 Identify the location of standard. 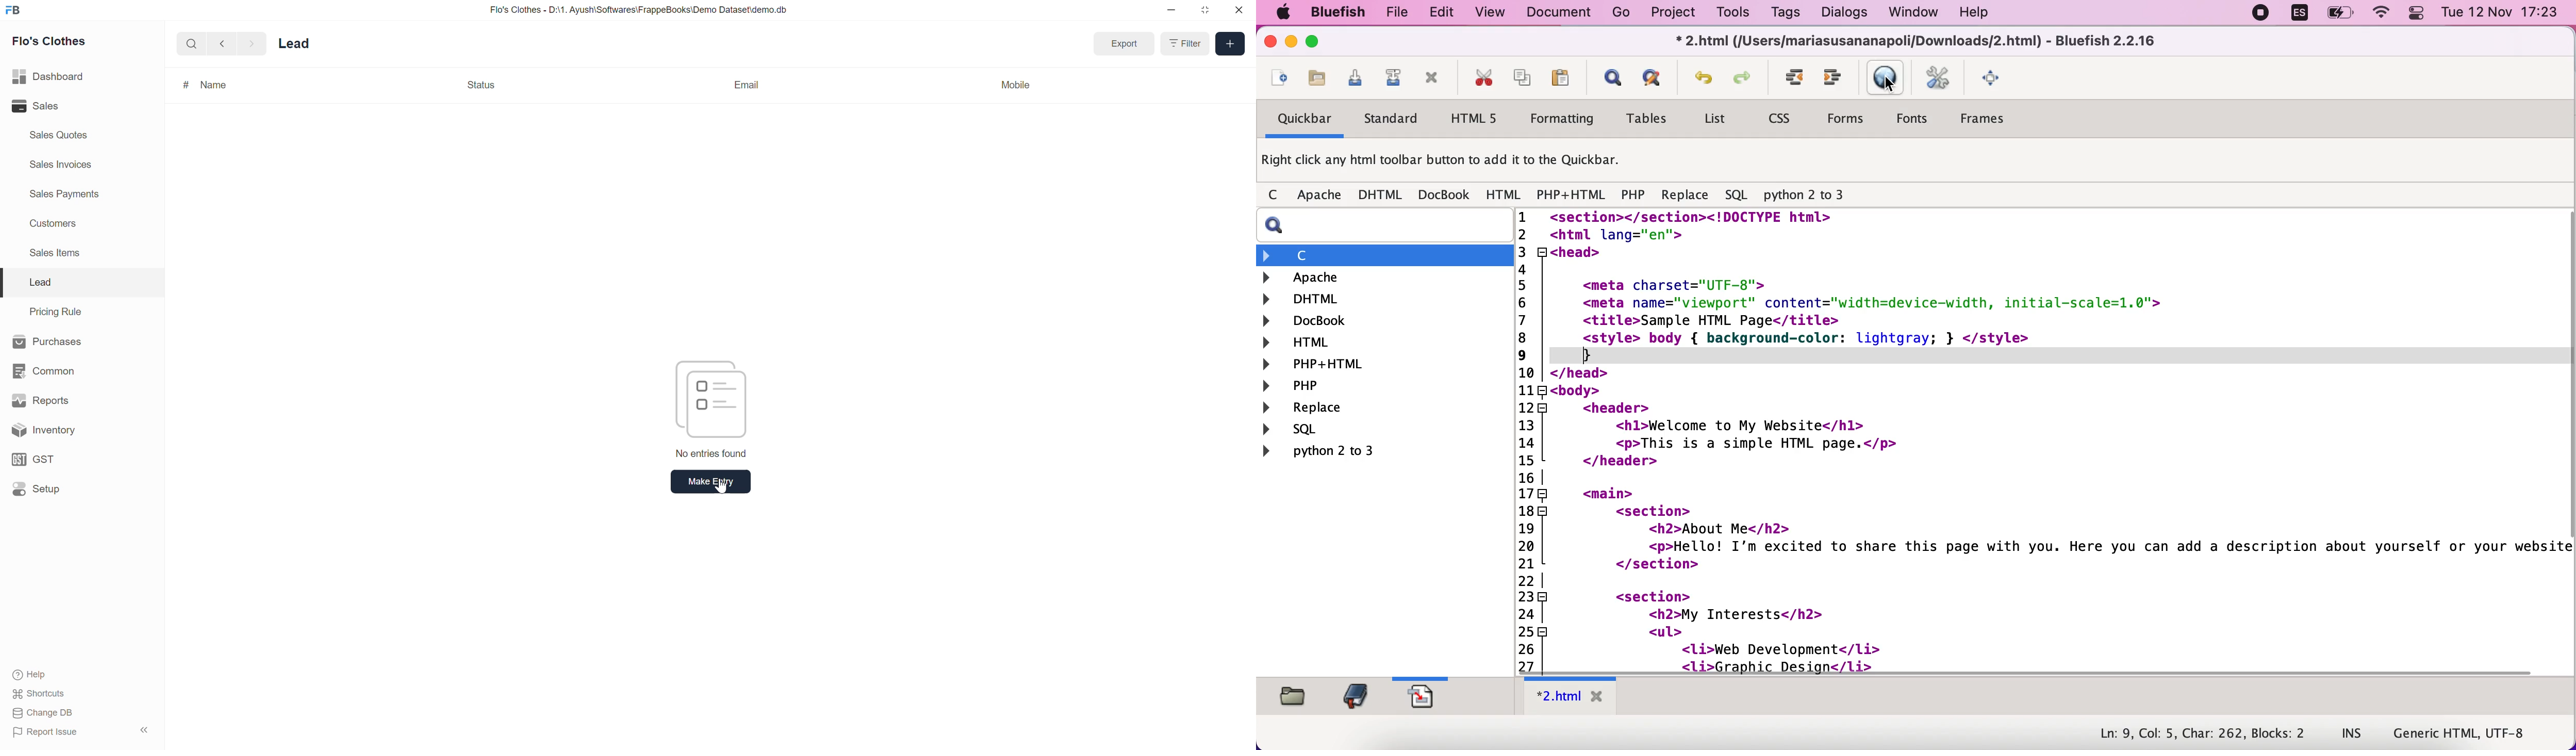
(1399, 117).